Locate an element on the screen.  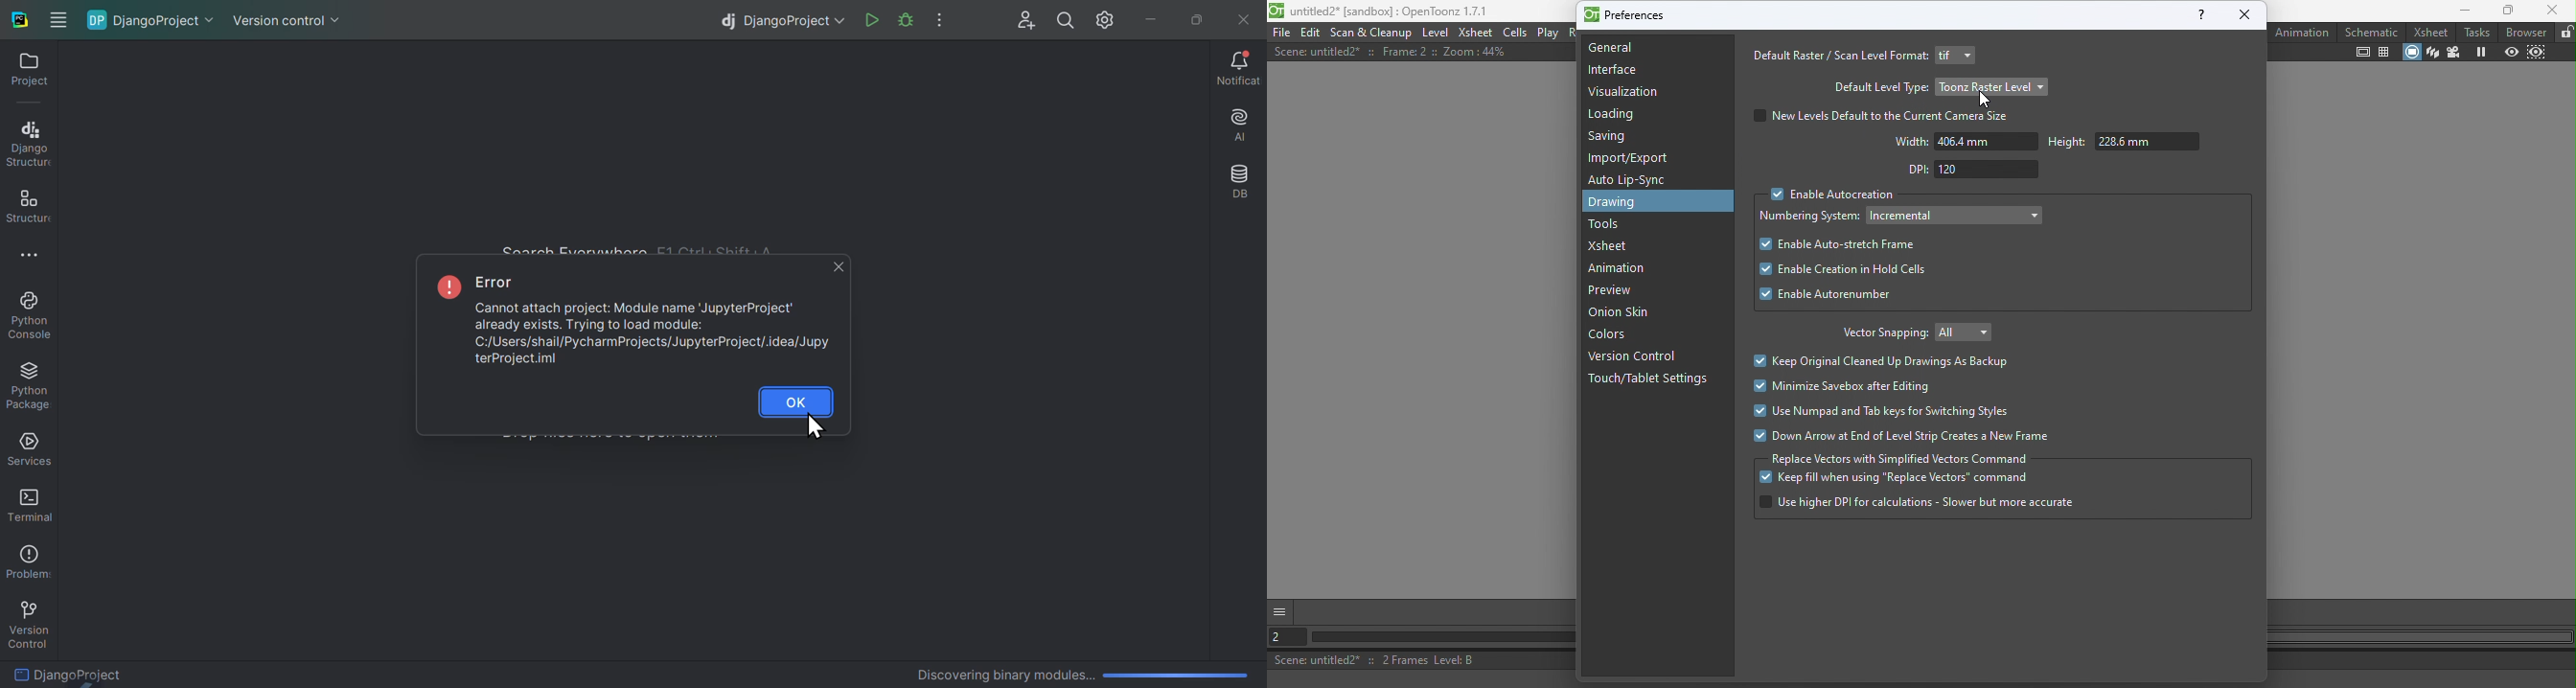
close is located at coordinates (834, 266).